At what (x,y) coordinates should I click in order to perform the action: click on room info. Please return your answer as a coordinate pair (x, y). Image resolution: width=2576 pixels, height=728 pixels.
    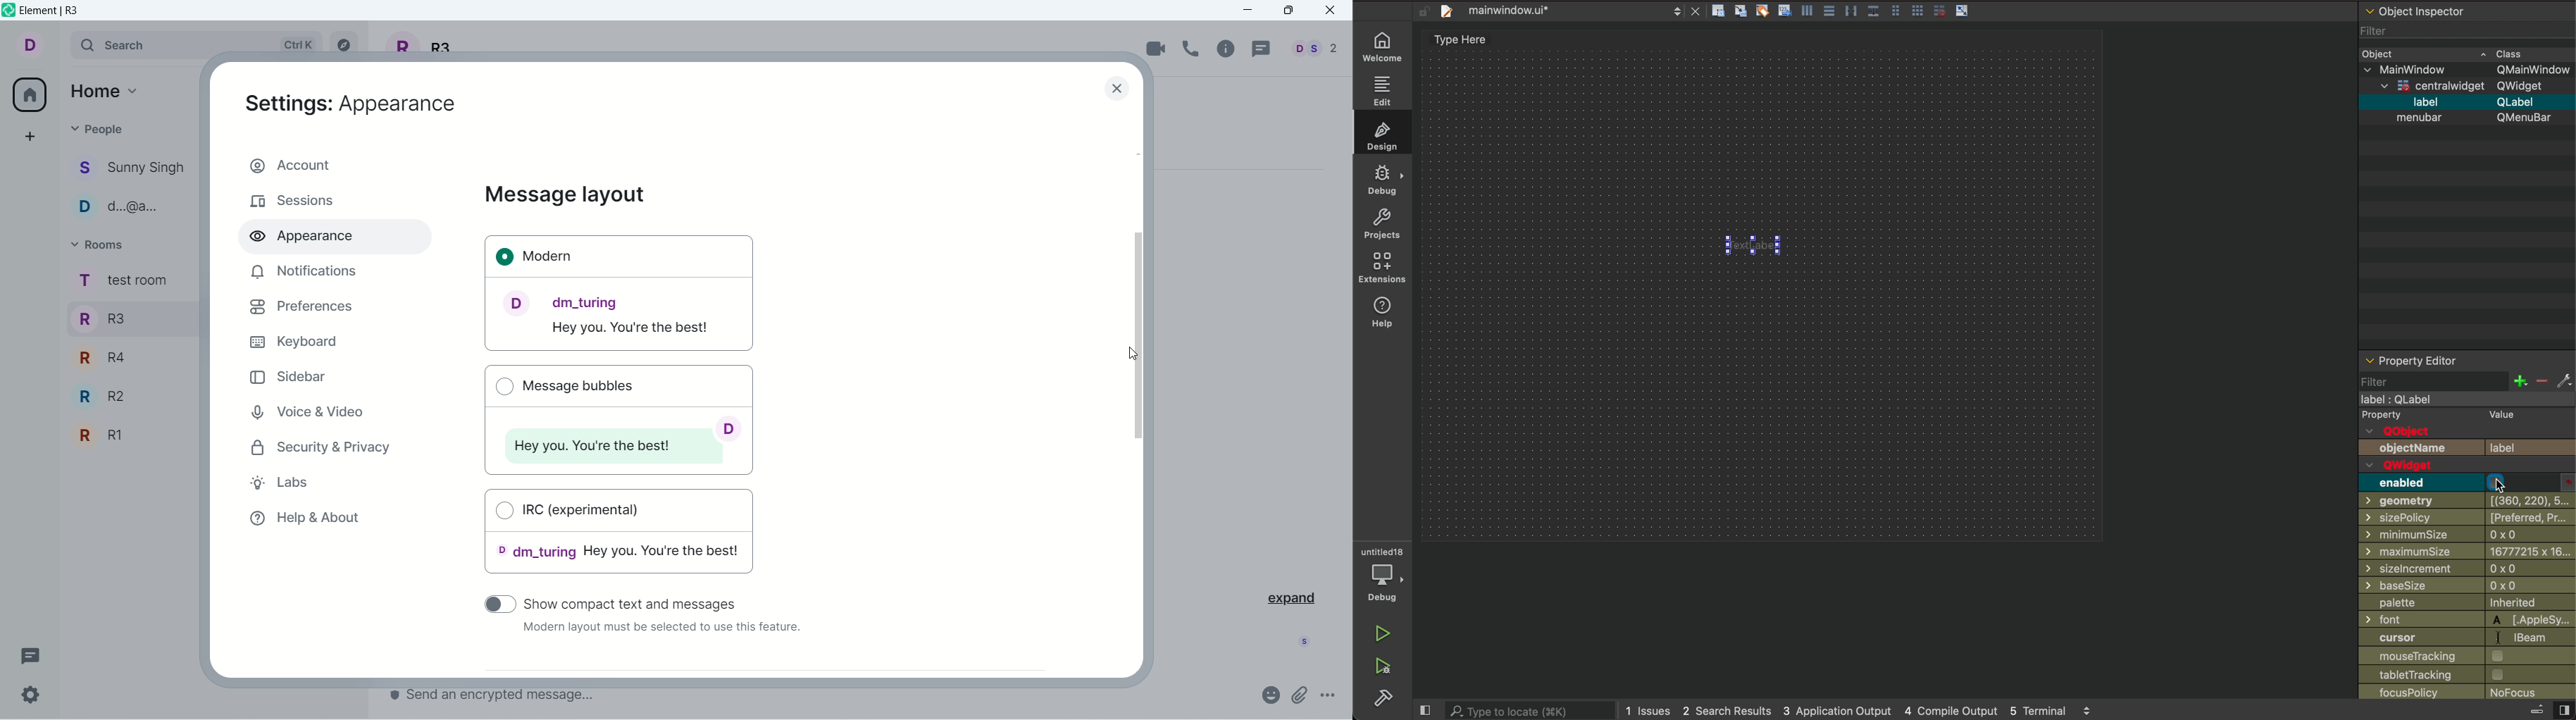
    Looking at the image, I should click on (1228, 49).